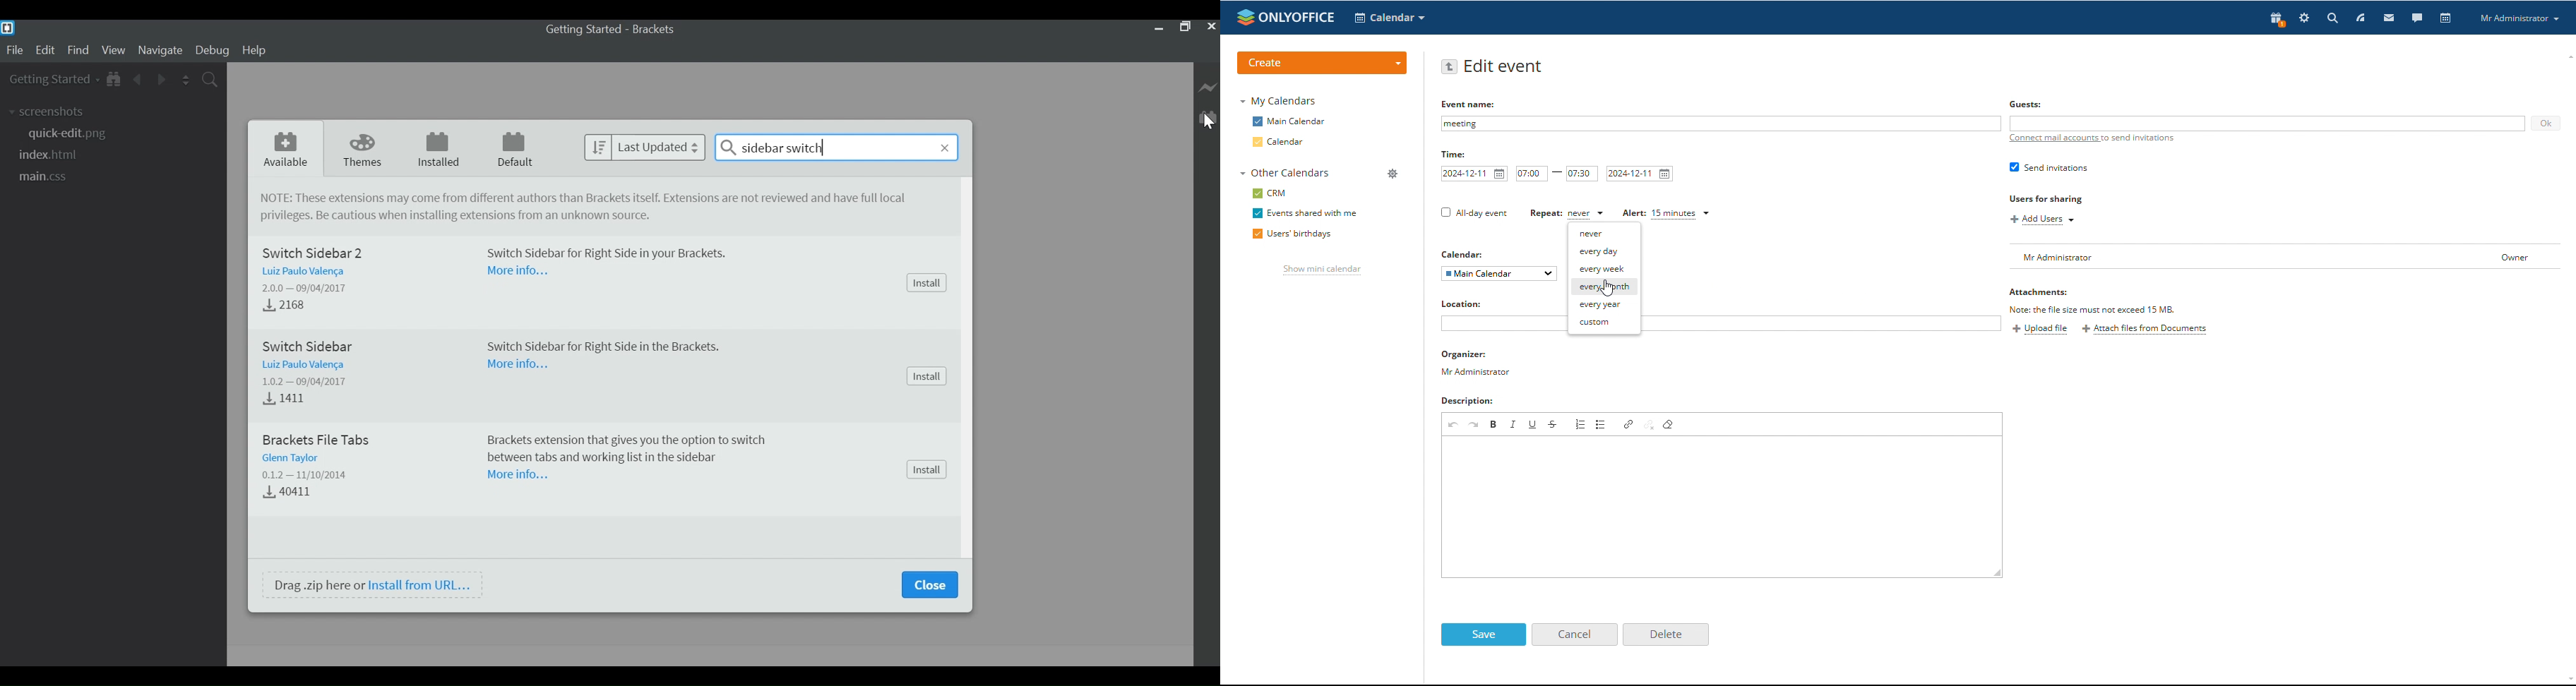  Describe the element at coordinates (285, 305) in the screenshot. I see `Download` at that location.